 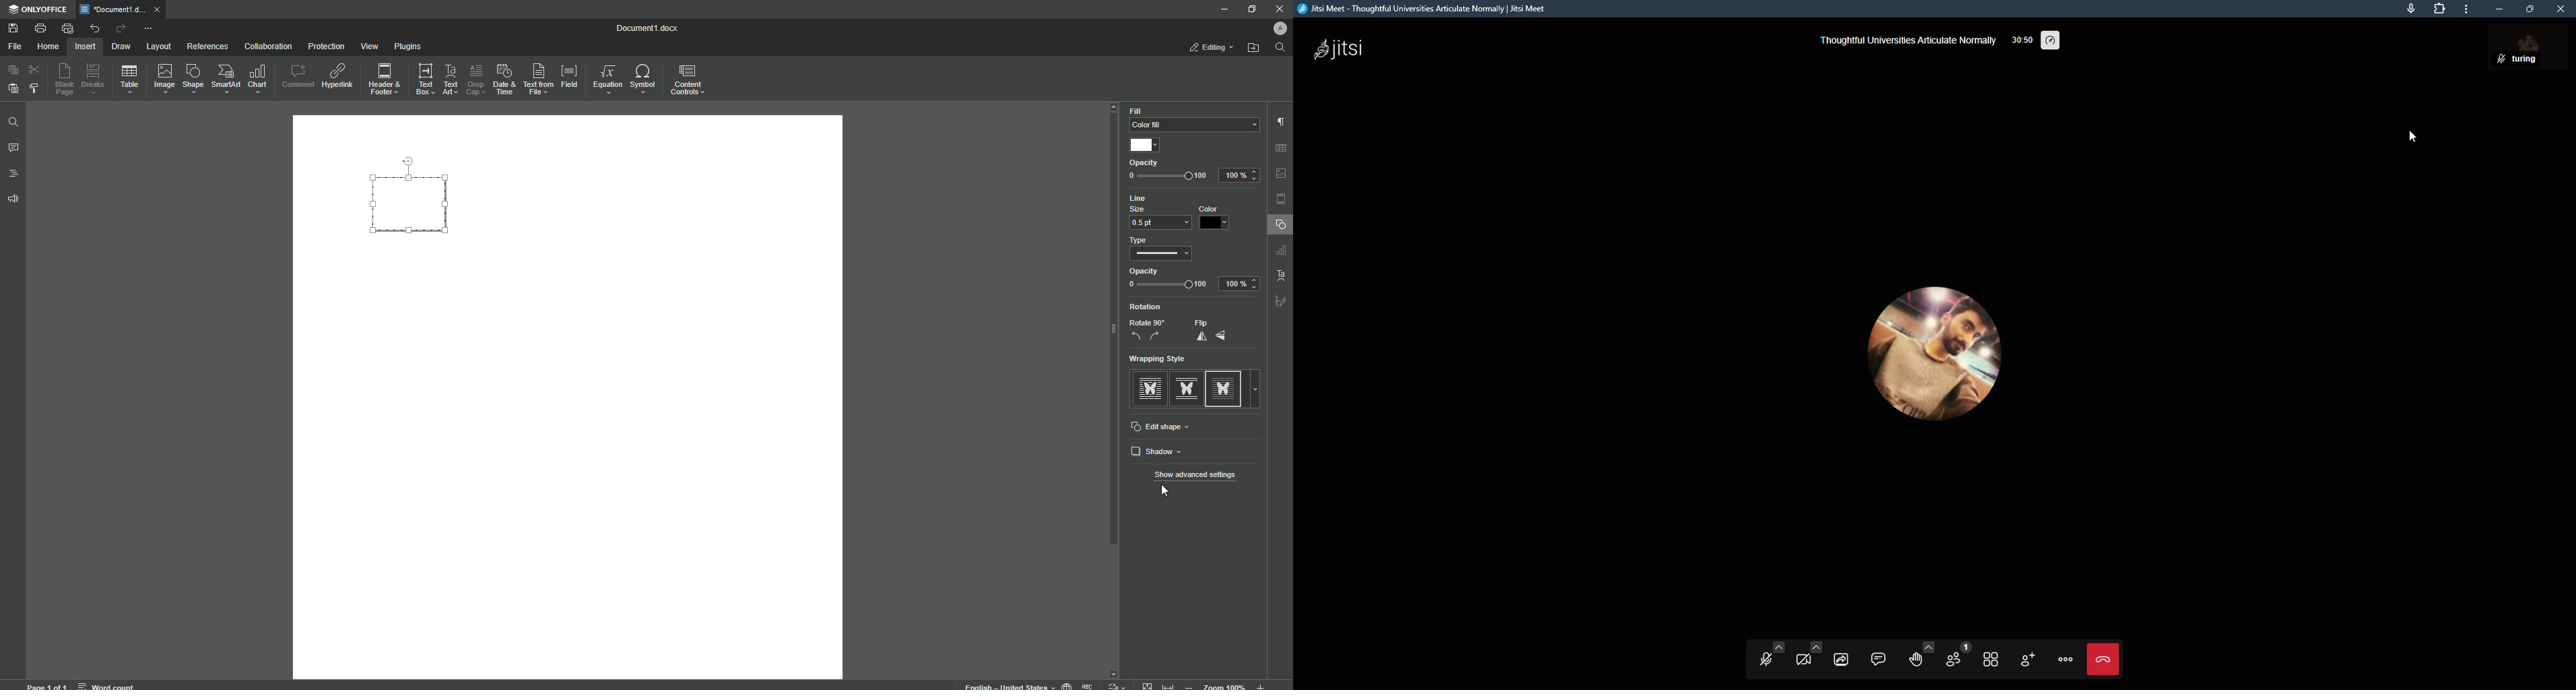 I want to click on Flip, so click(x=1213, y=330).